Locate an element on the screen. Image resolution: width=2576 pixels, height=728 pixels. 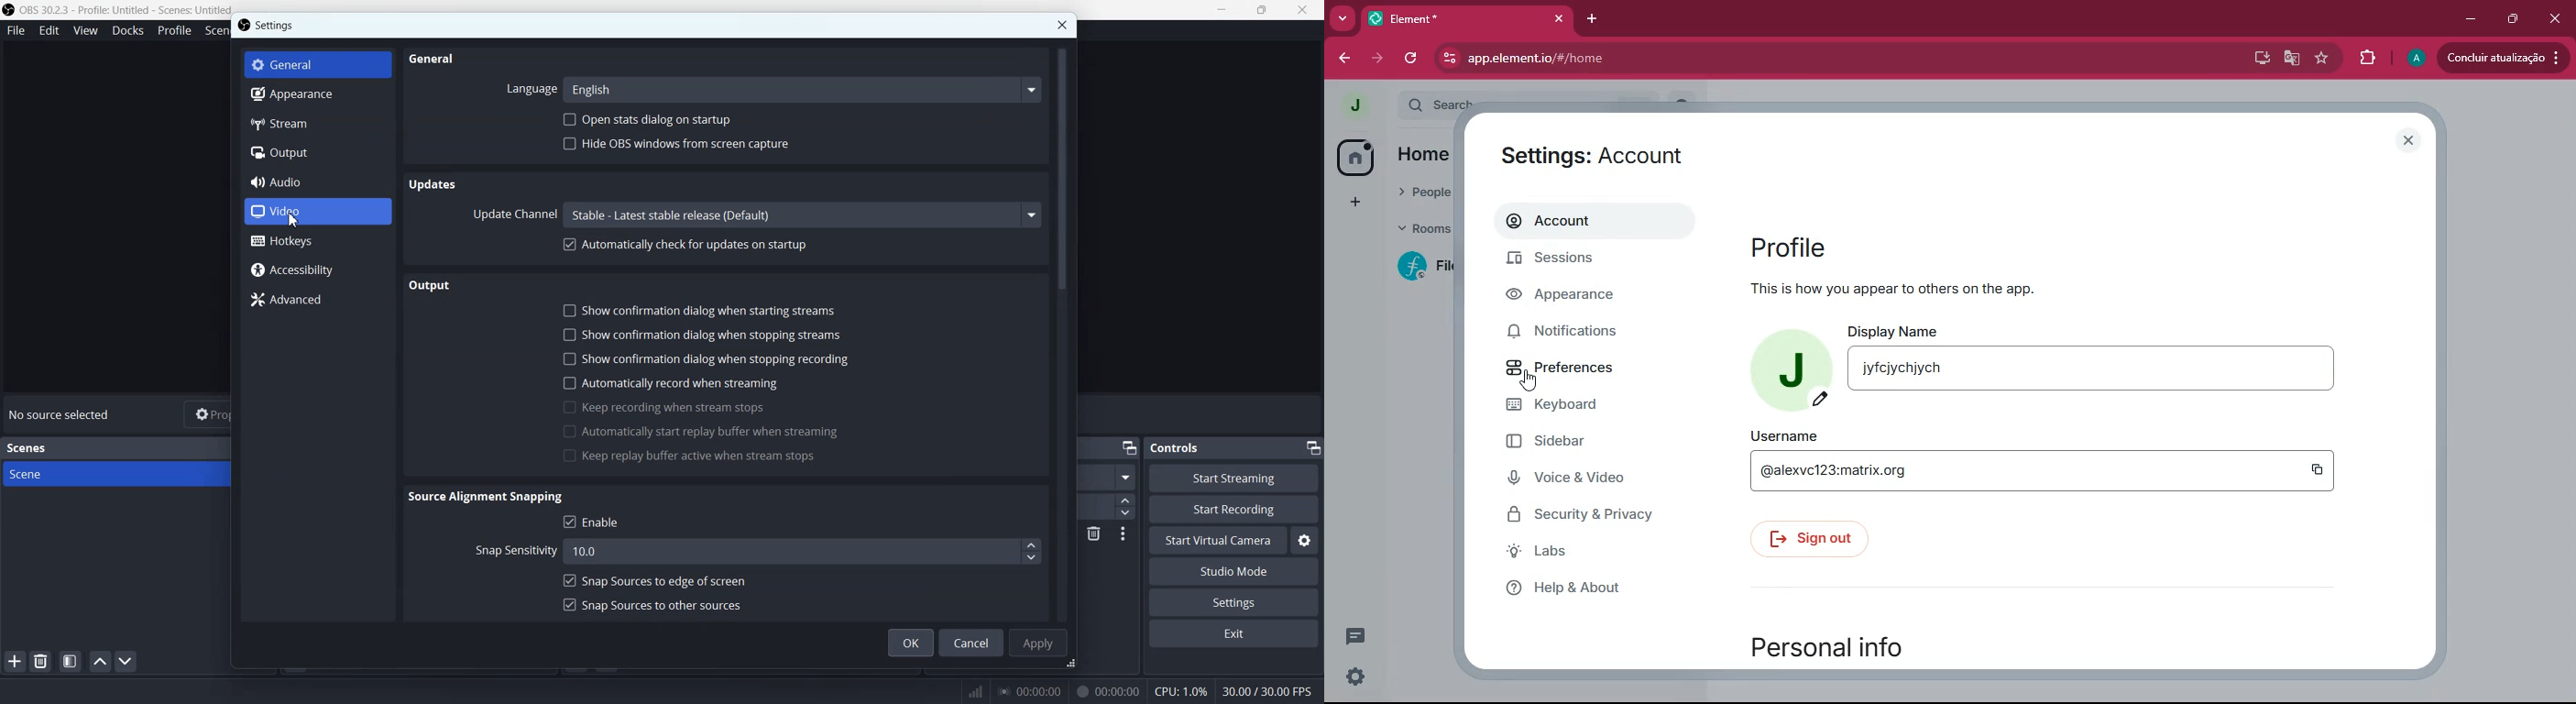
Edit is located at coordinates (50, 32).